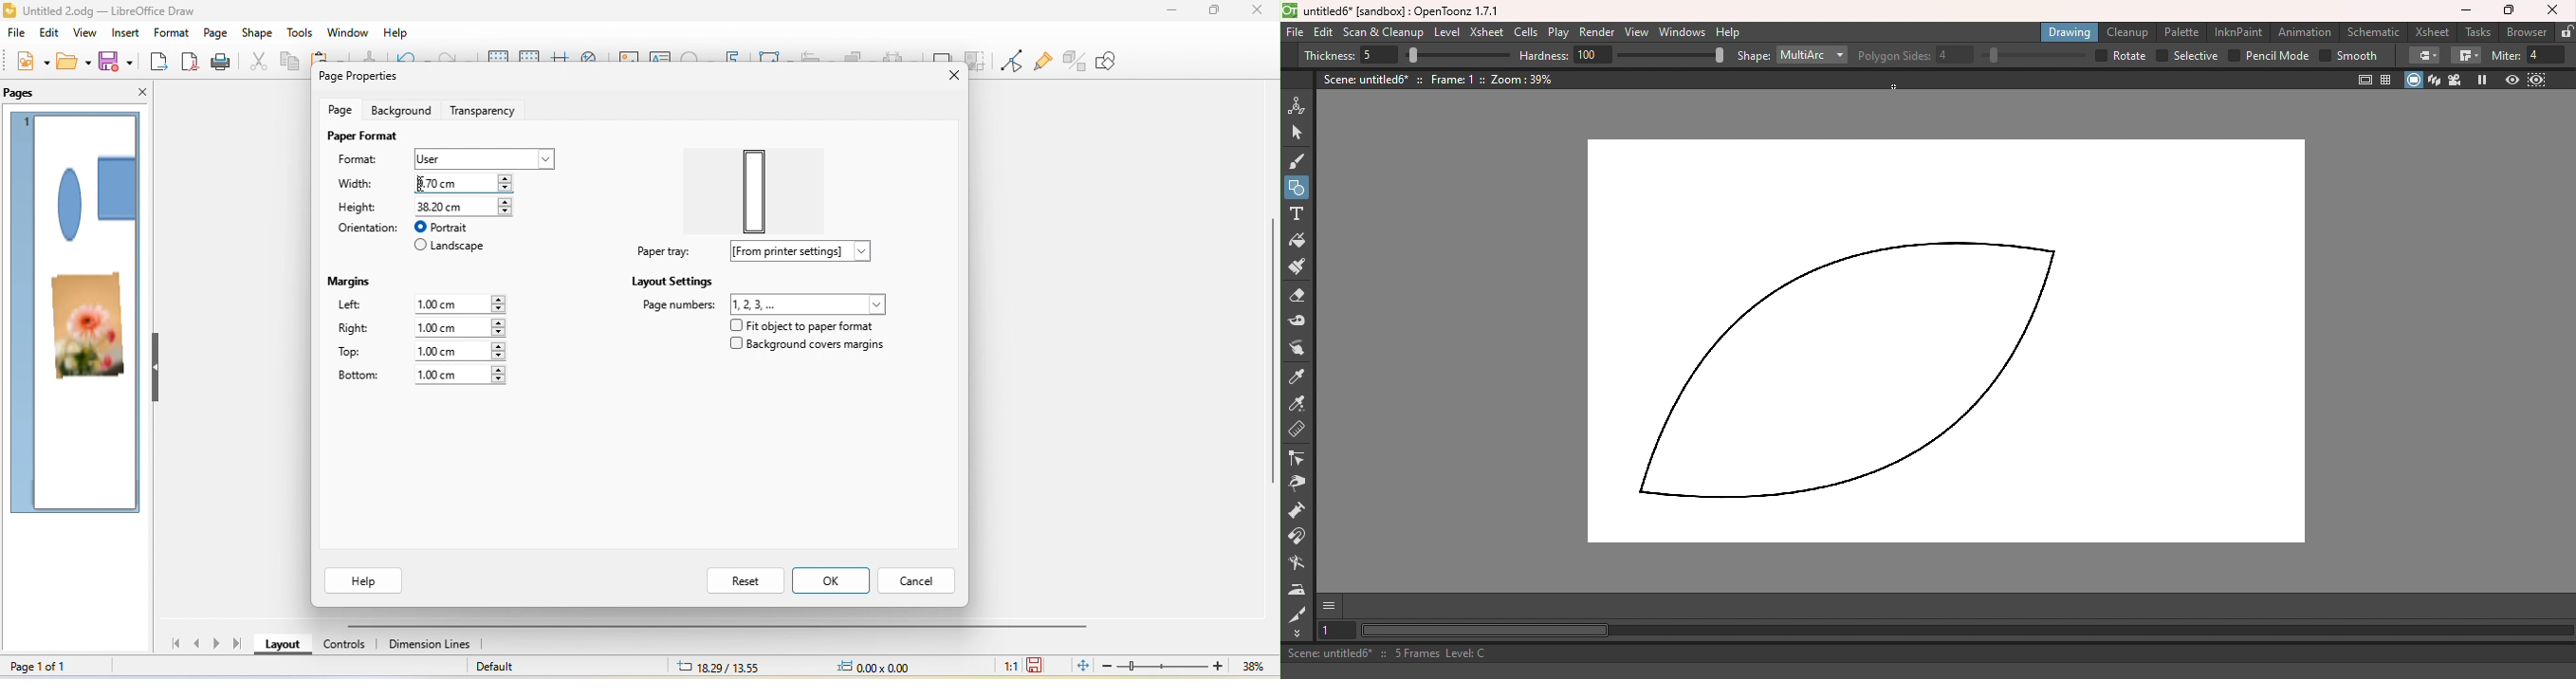 The width and height of the screenshot is (2576, 700). I want to click on Freeze, so click(2484, 80).